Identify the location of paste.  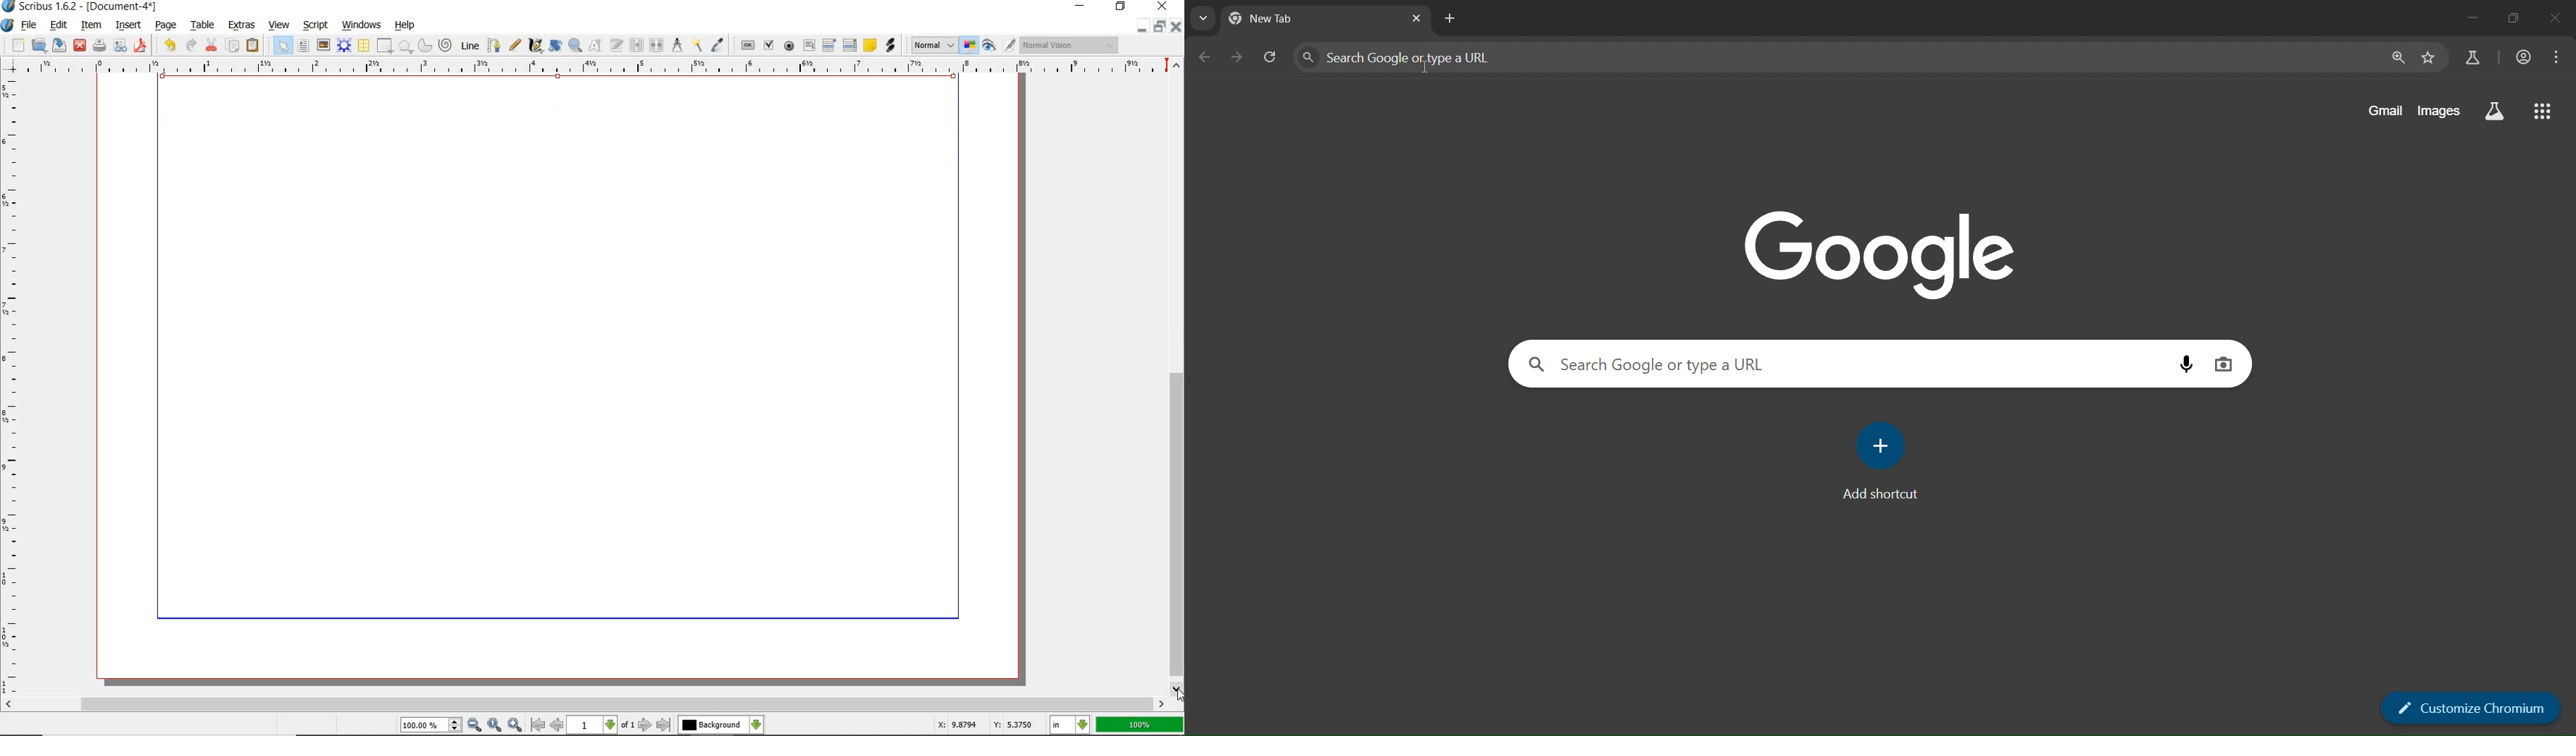
(253, 46).